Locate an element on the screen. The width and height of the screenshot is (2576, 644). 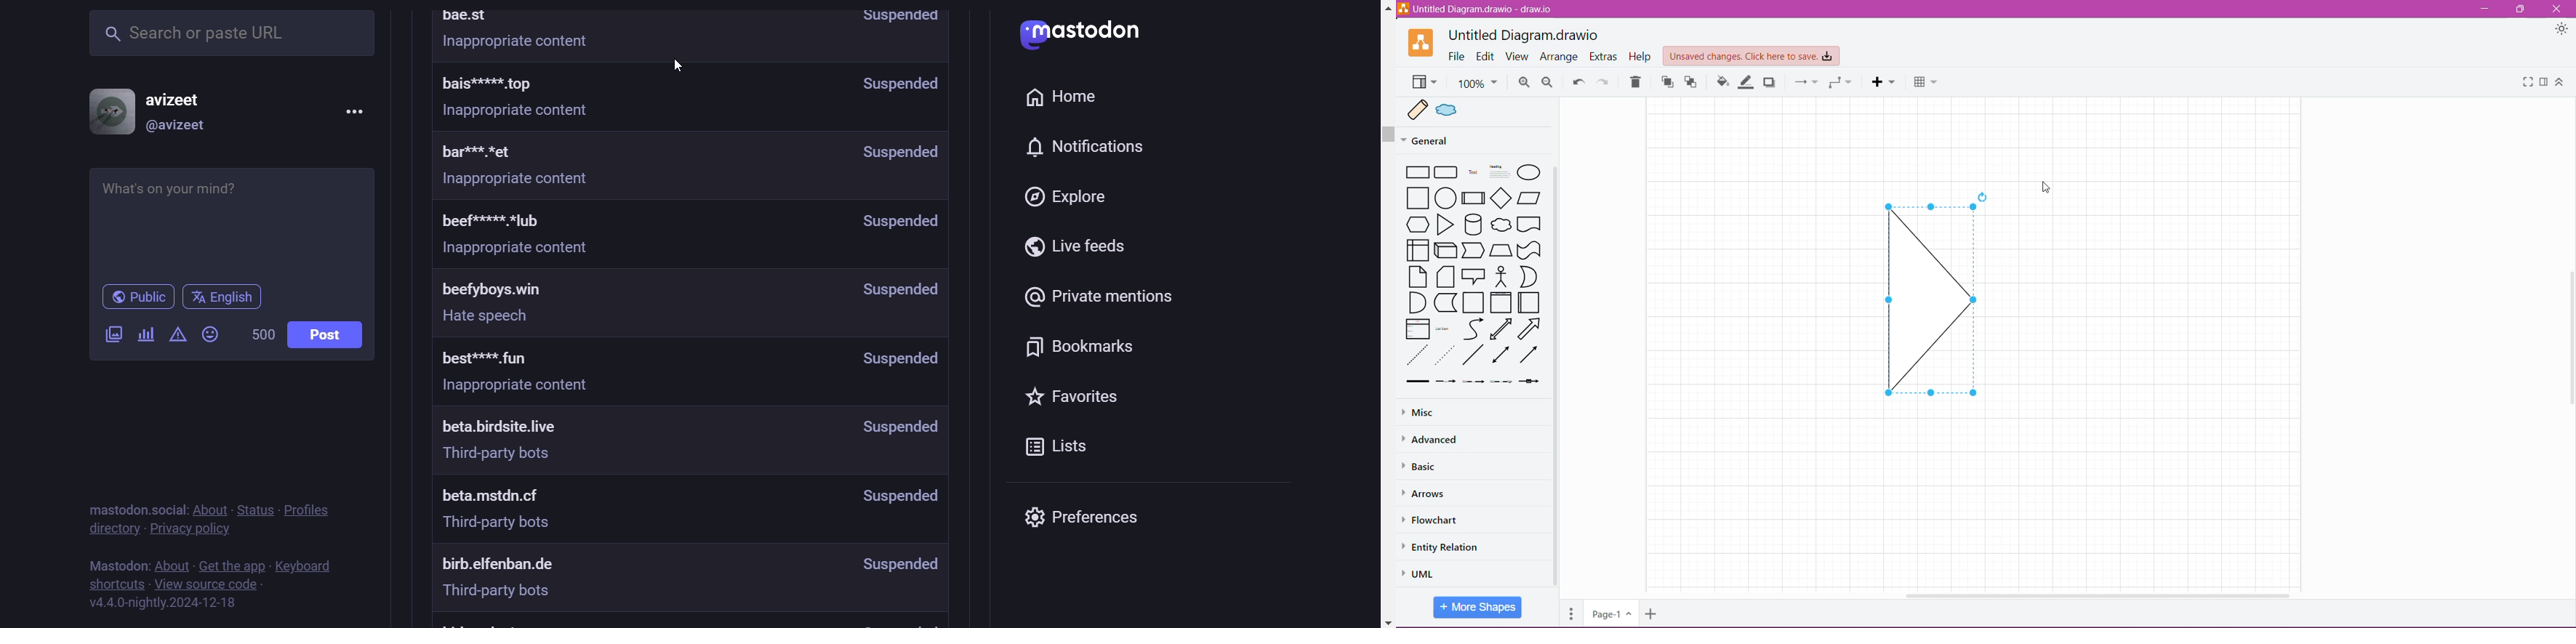
Zoom Out is located at coordinates (1545, 82).